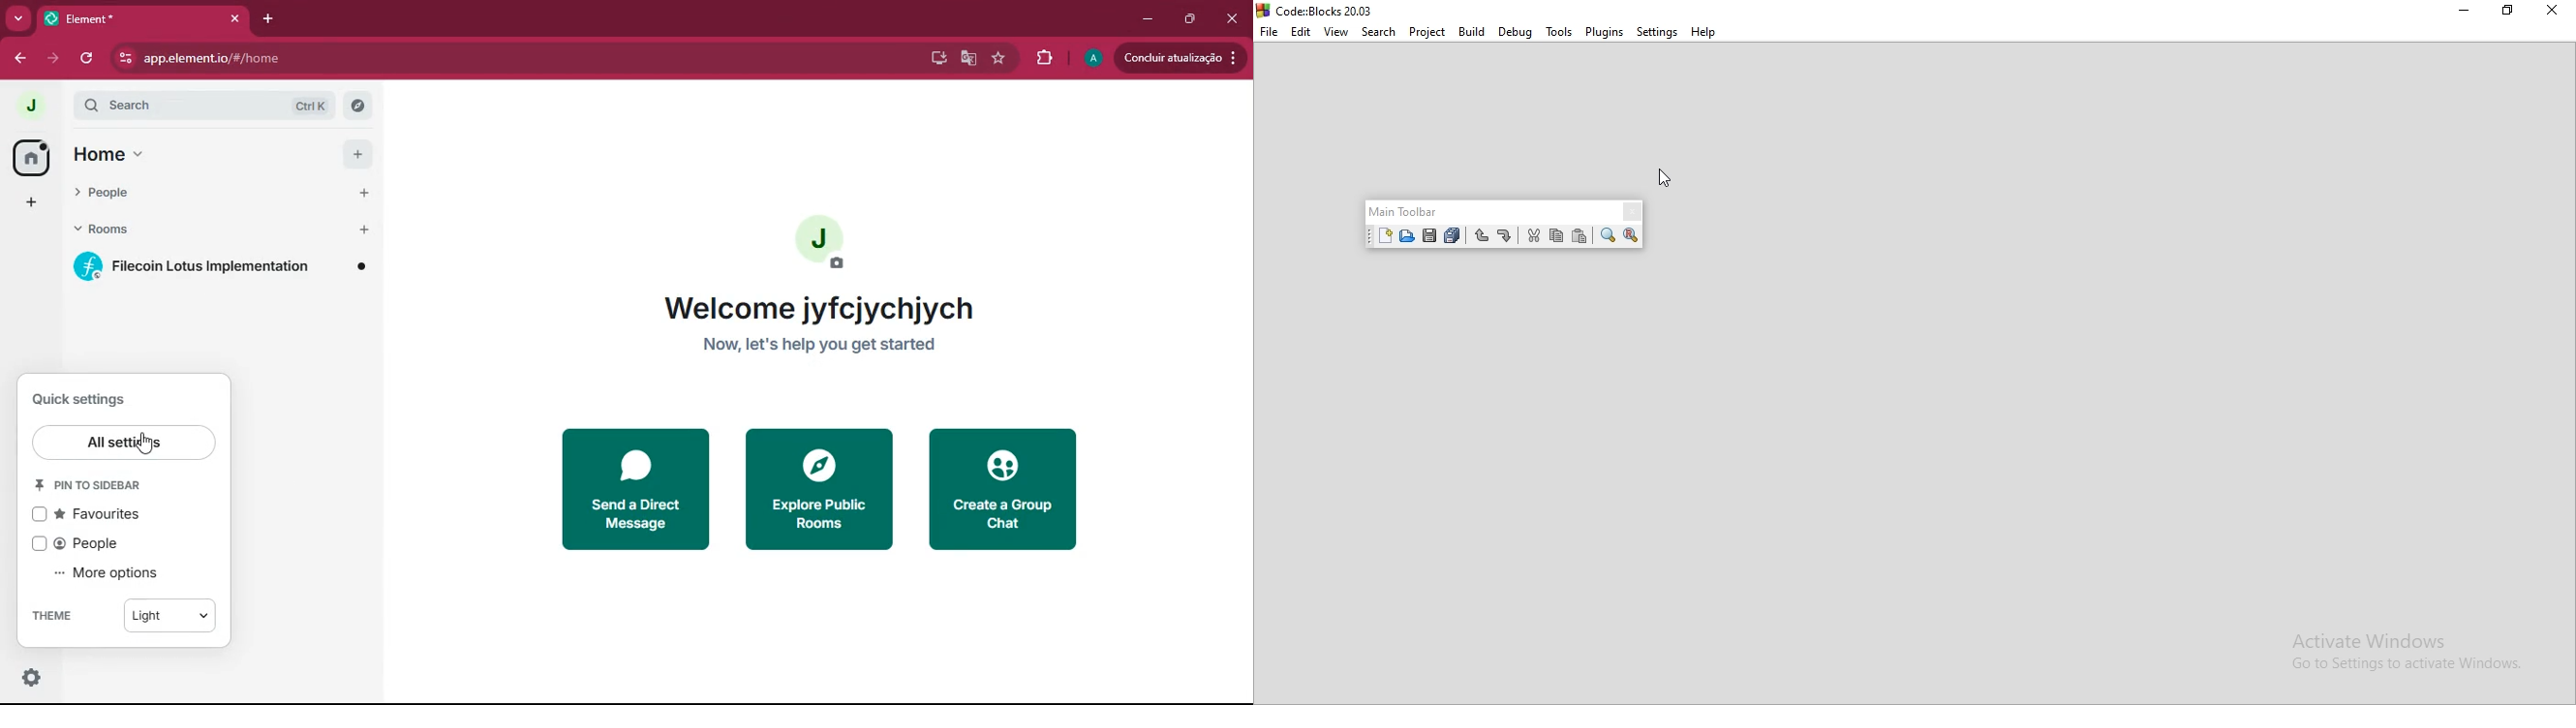  What do you see at coordinates (937, 59) in the screenshot?
I see `desktop` at bounding box center [937, 59].